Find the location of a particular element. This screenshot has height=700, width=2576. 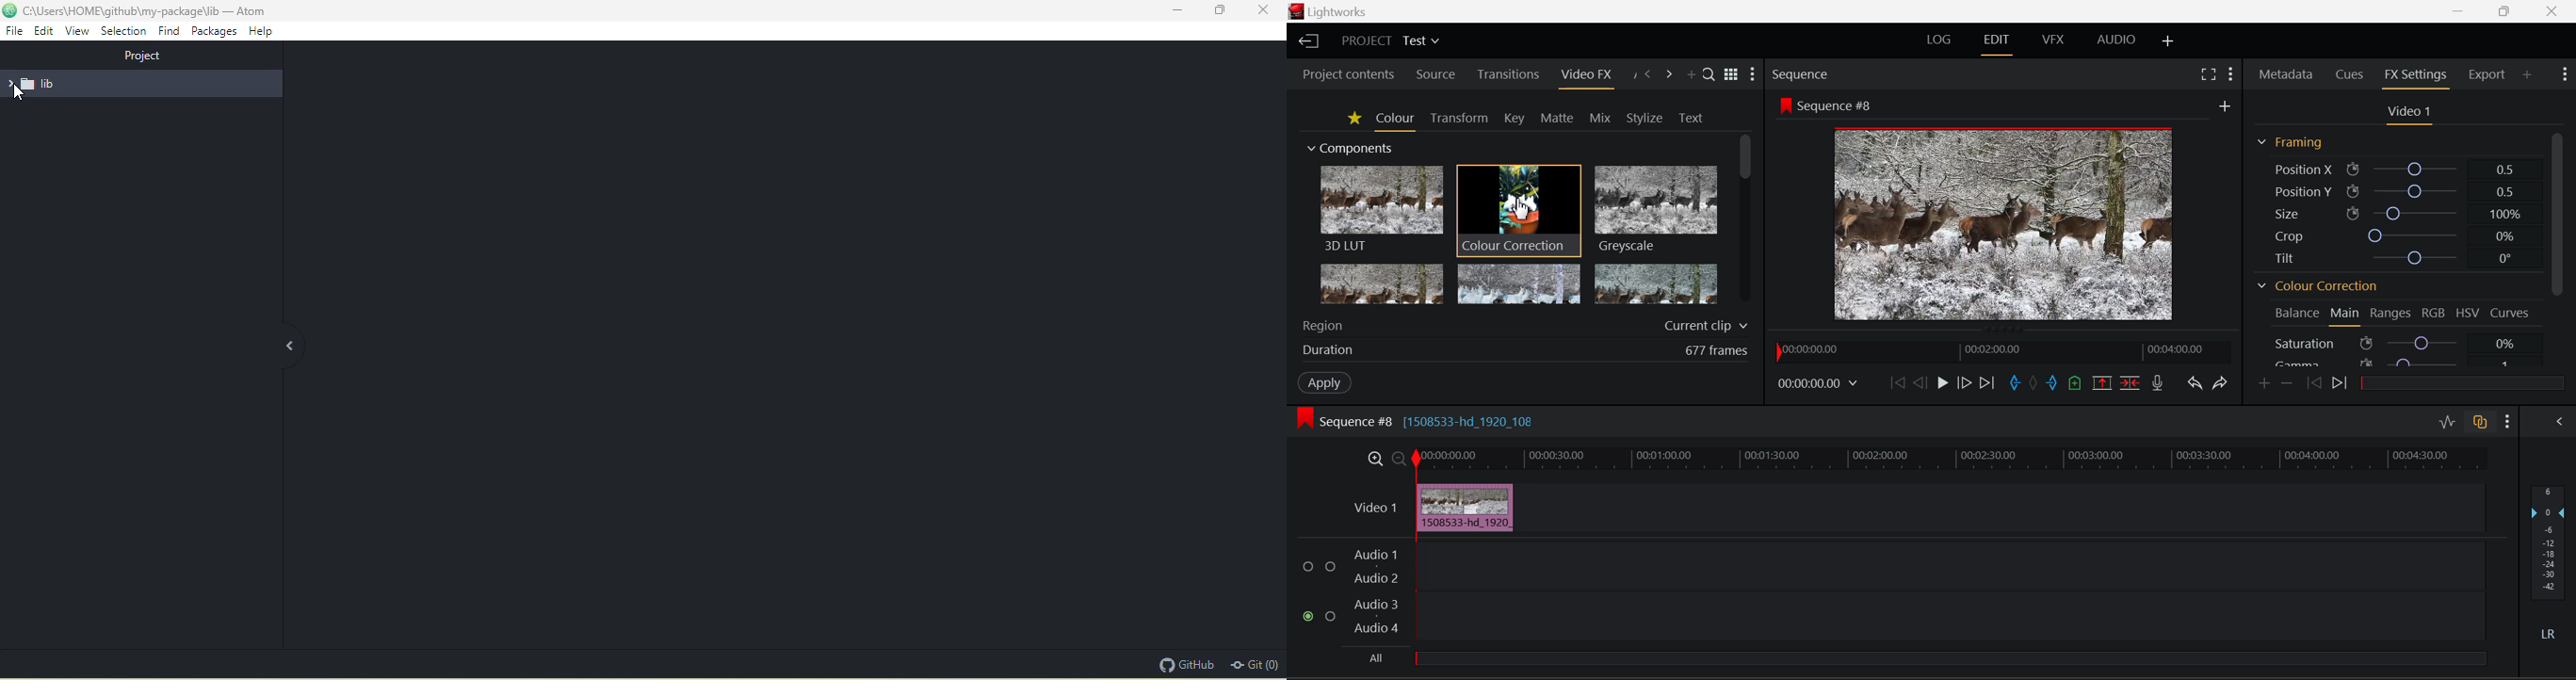

3D LUT is located at coordinates (1381, 208).